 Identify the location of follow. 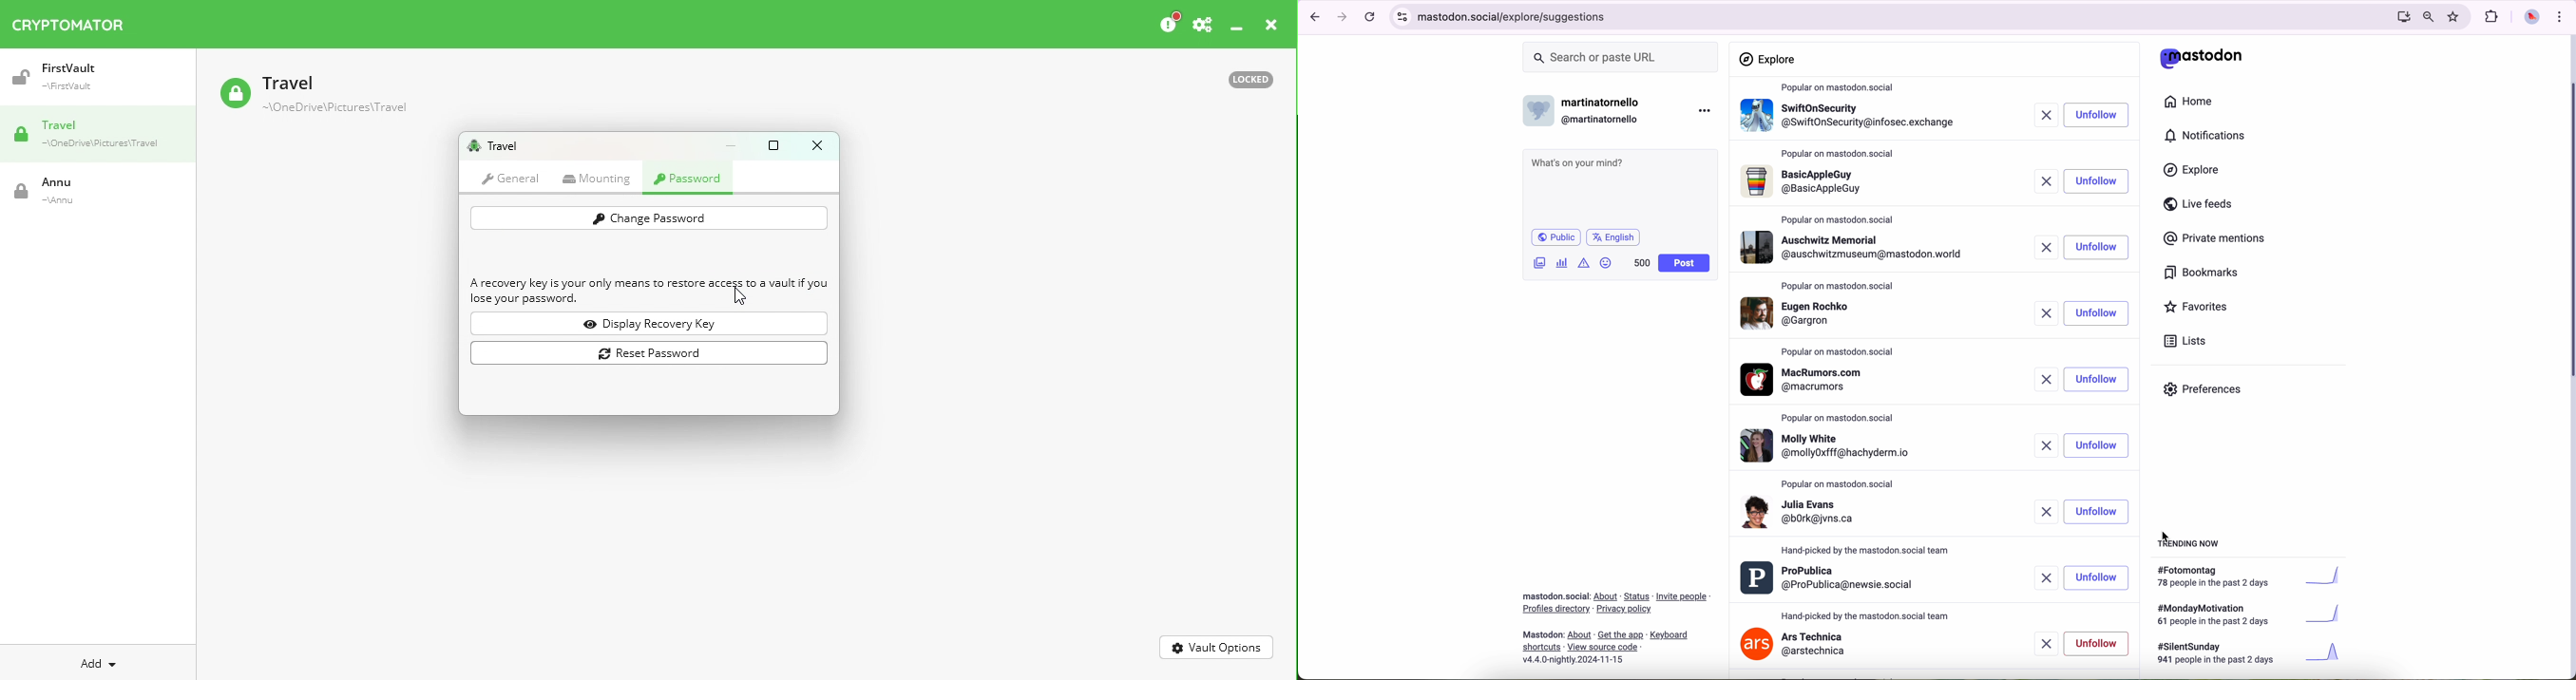
(2096, 182).